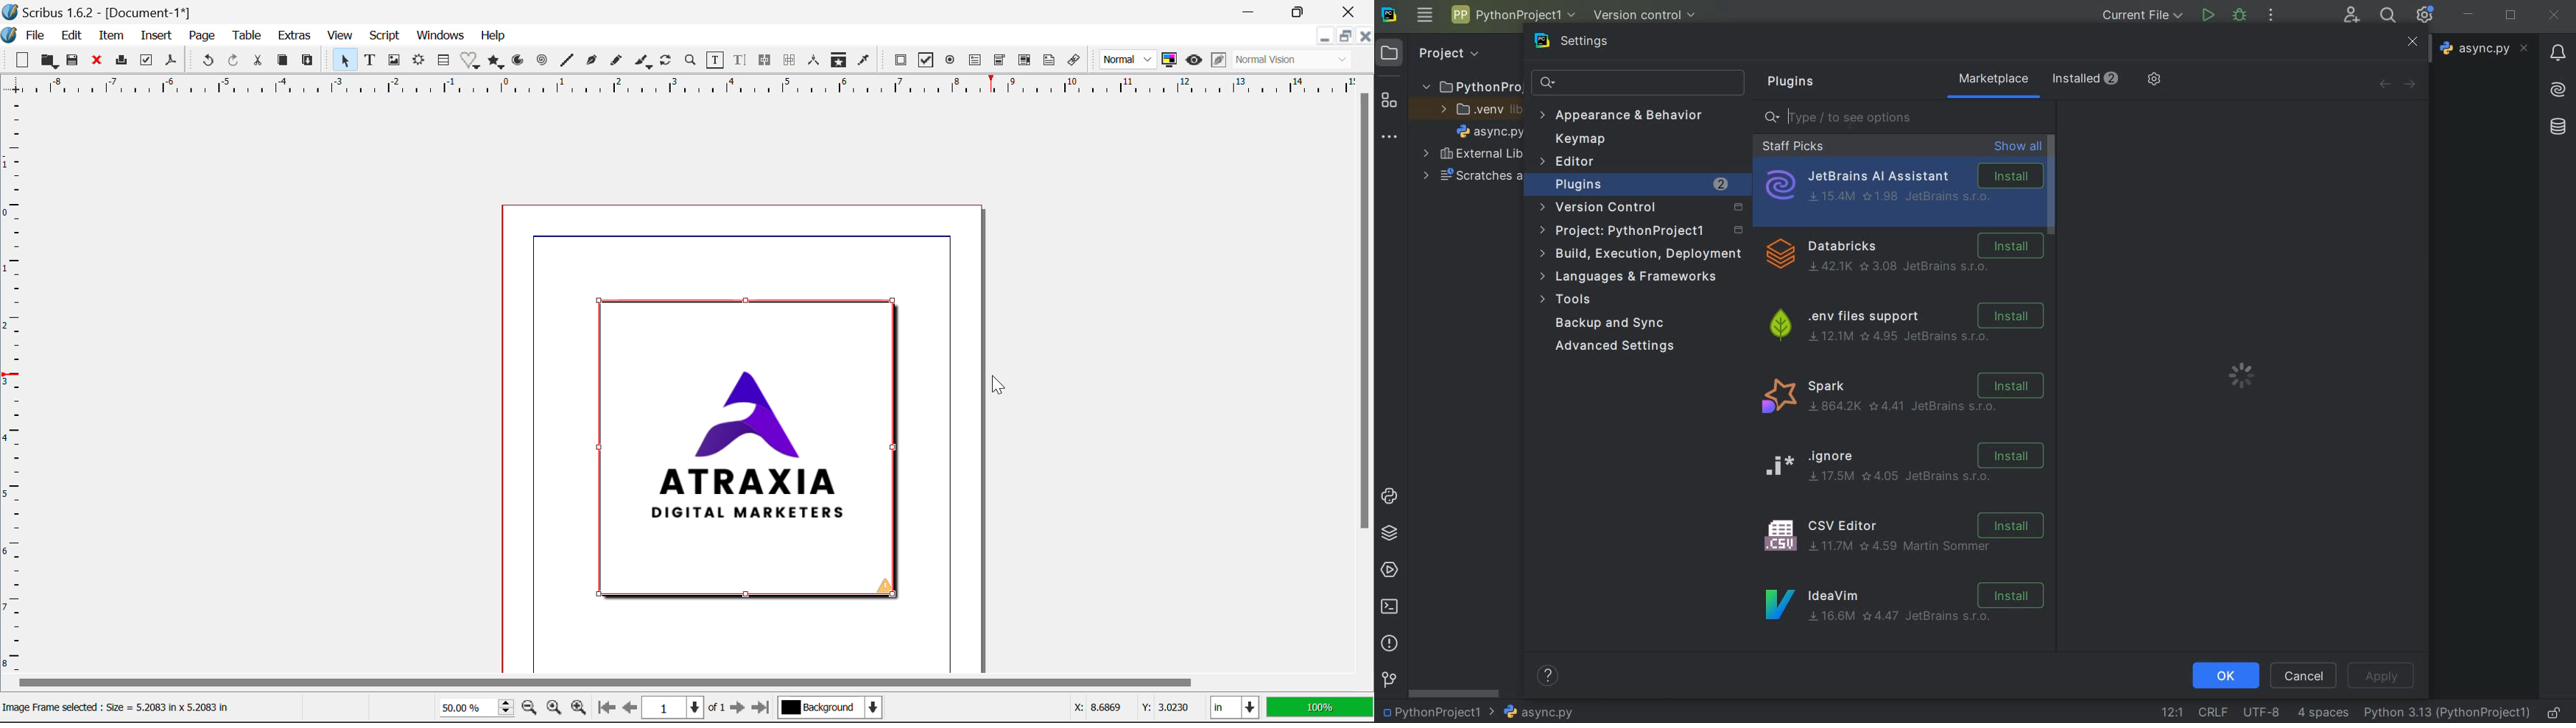 This screenshot has width=2576, height=728. I want to click on Dtabricks, so click(1902, 254).